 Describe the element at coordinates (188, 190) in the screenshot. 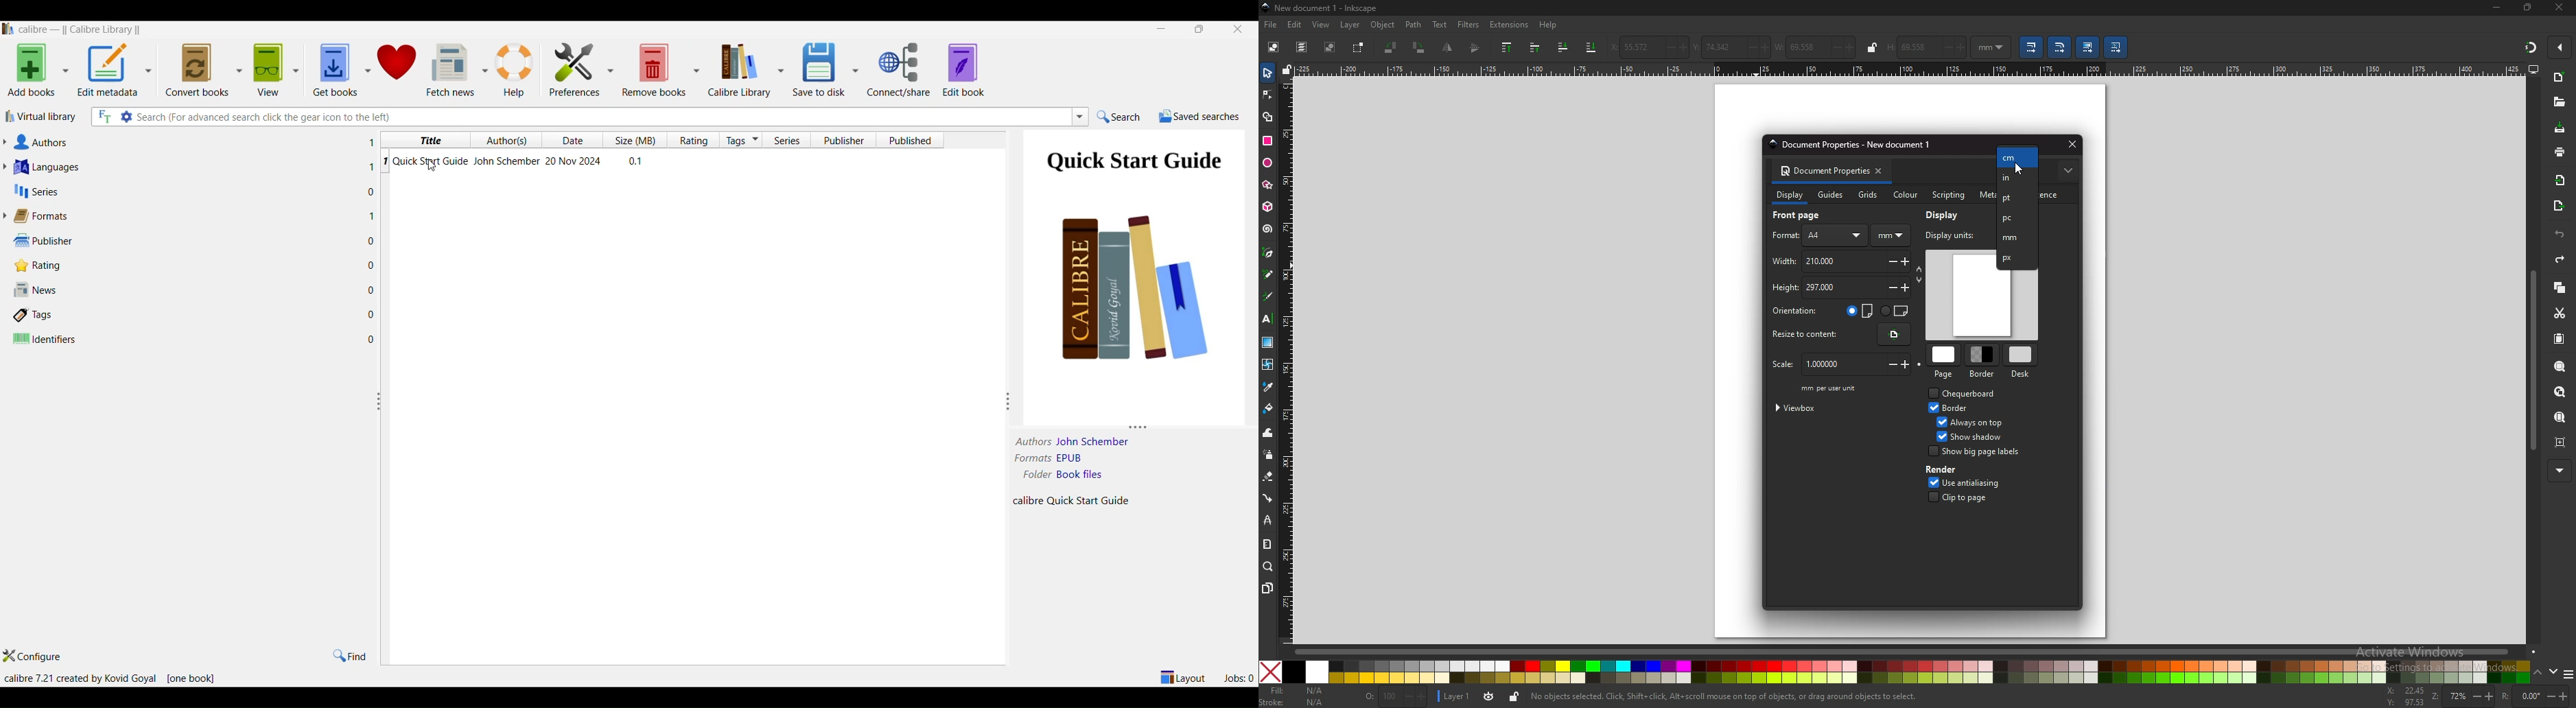

I see `series` at that location.